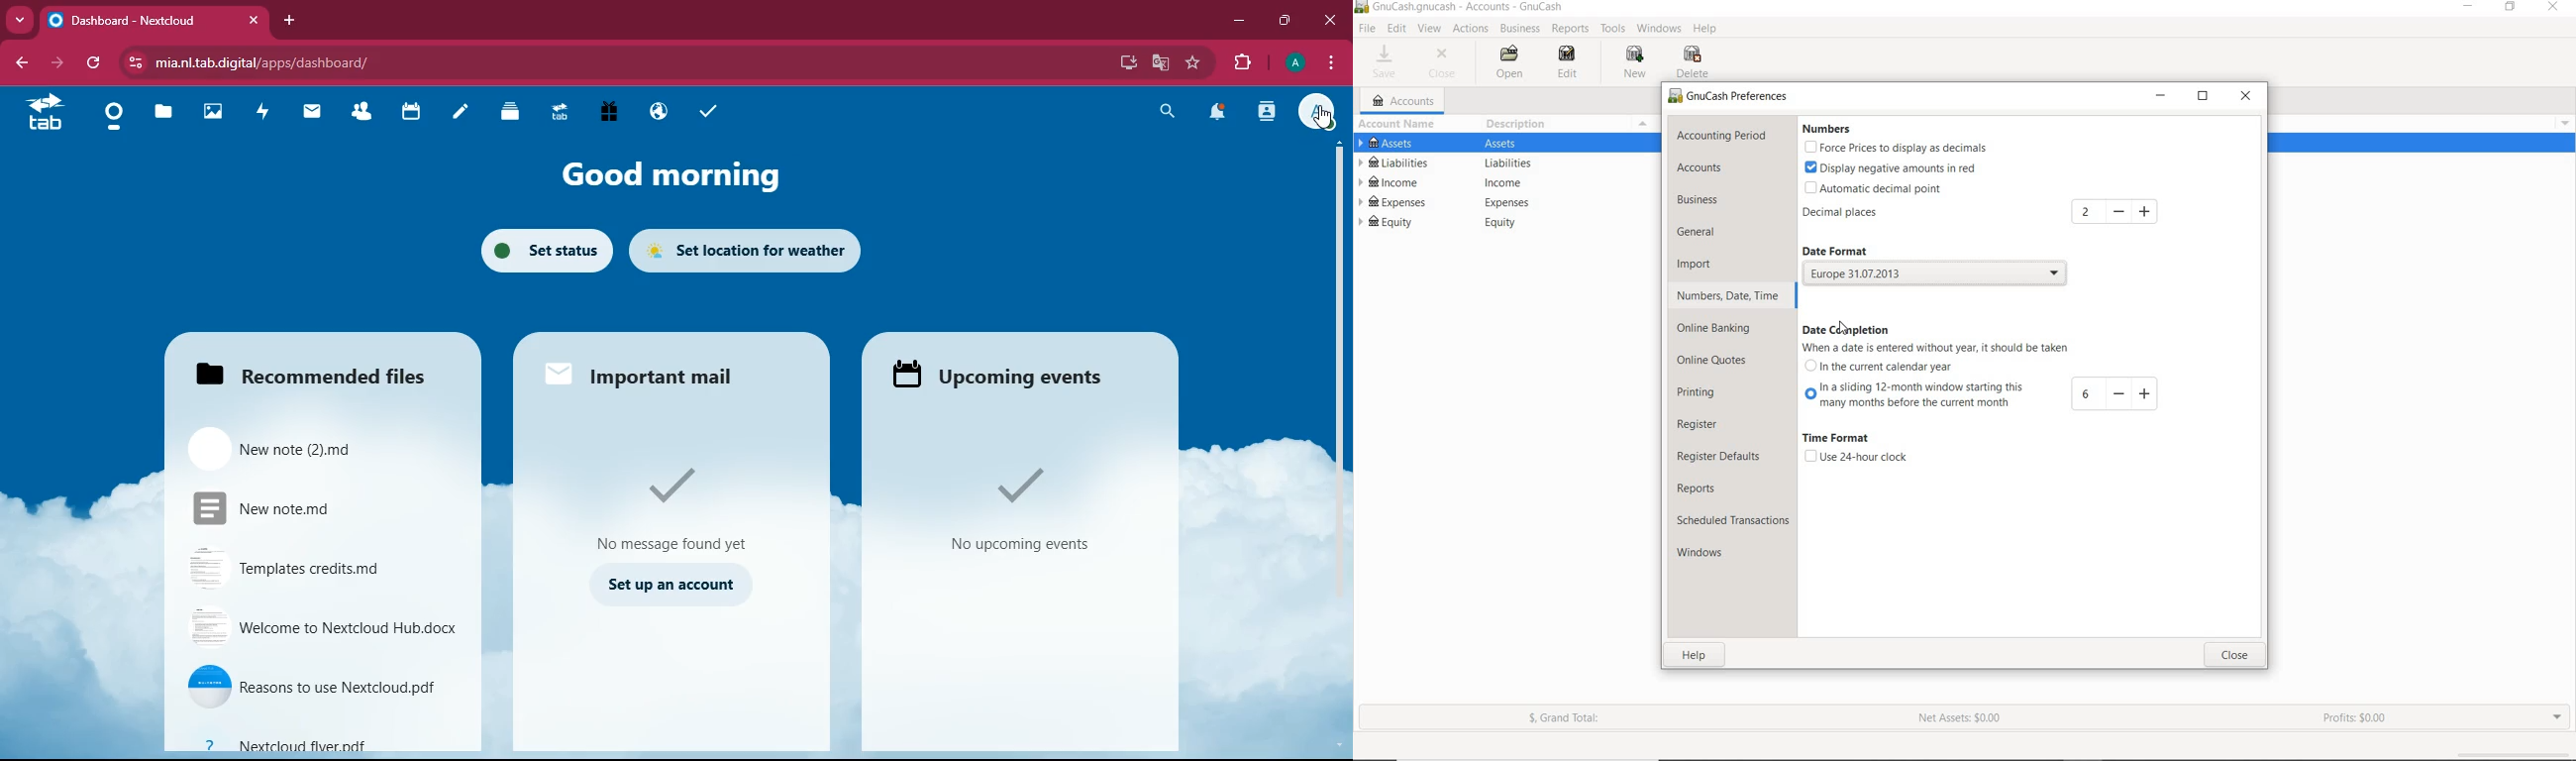 The image size is (2576, 784). I want to click on register, so click(1699, 425).